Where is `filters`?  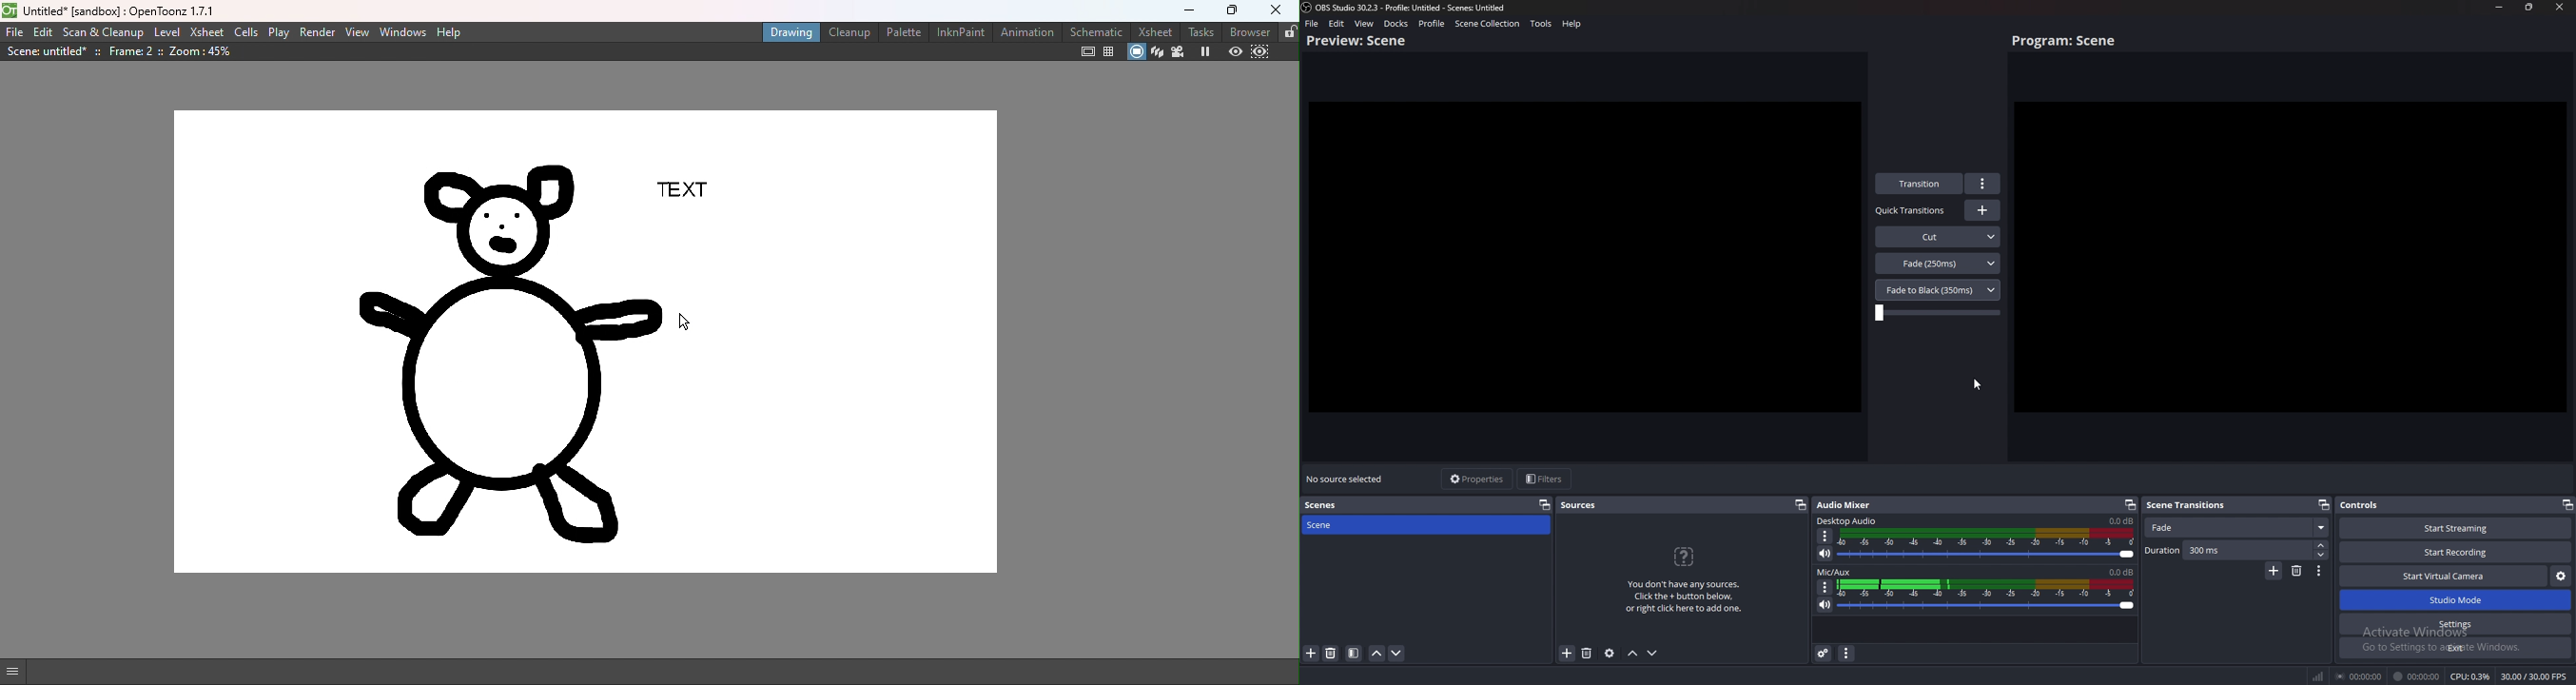 filters is located at coordinates (1546, 480).